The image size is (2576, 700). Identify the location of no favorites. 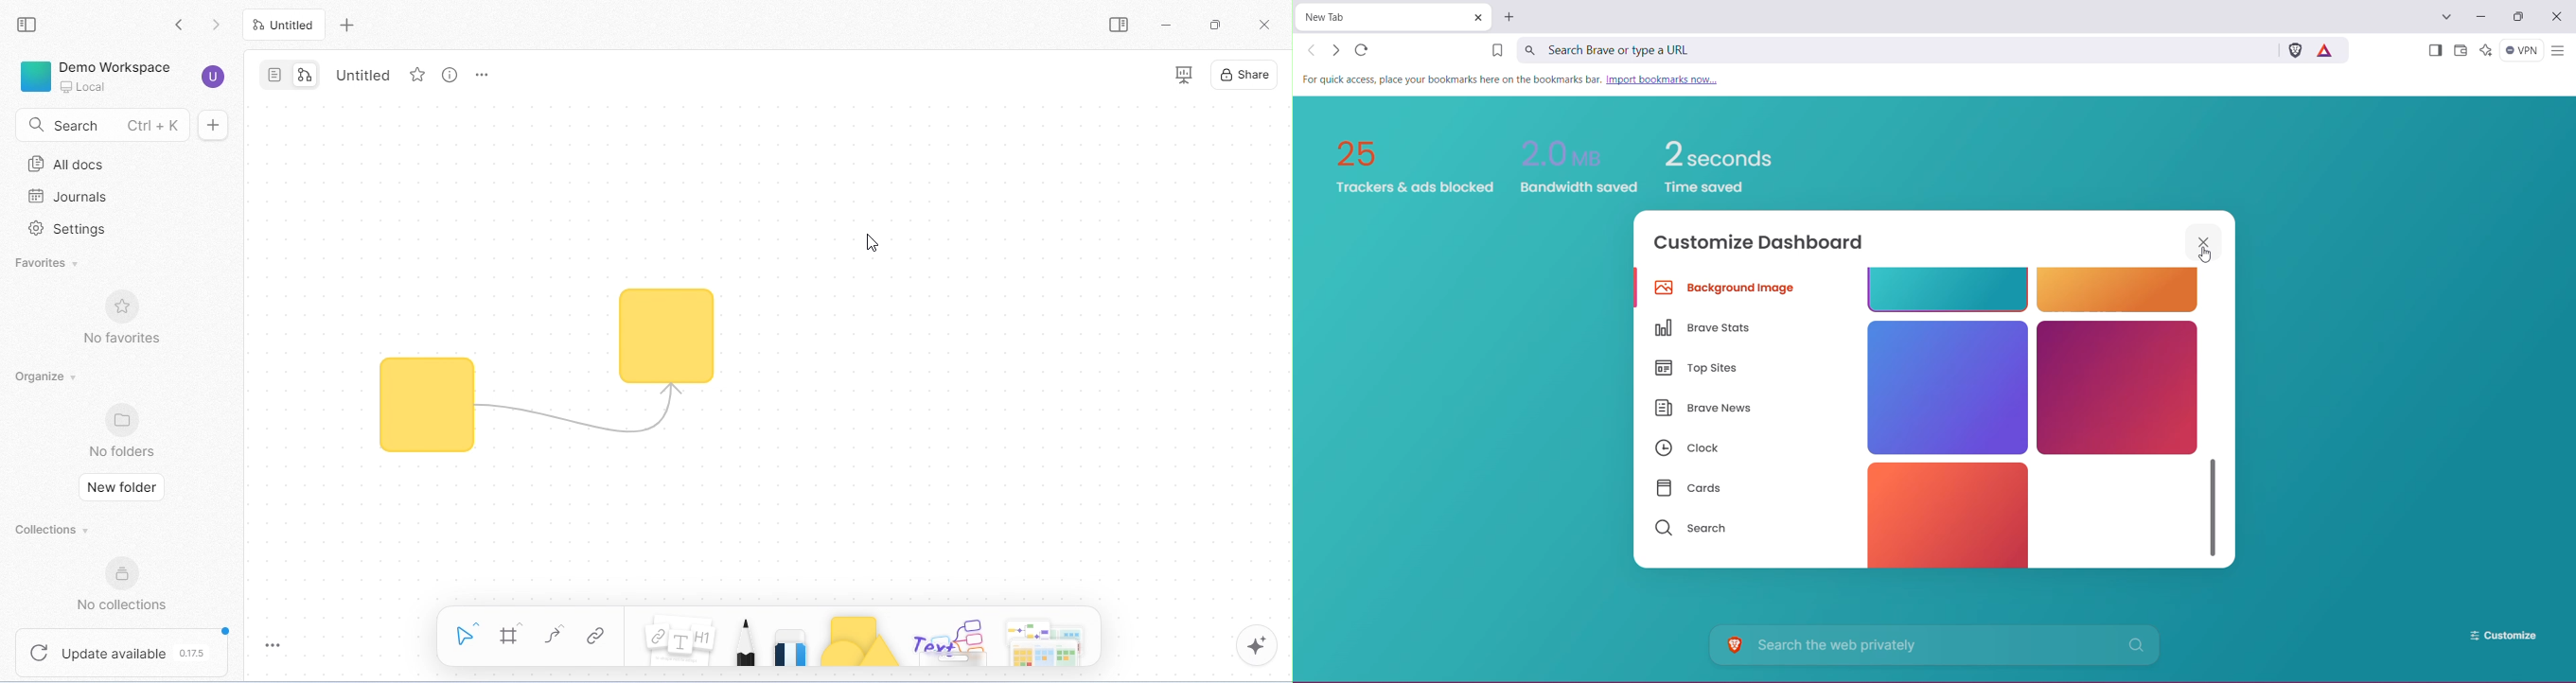
(121, 320).